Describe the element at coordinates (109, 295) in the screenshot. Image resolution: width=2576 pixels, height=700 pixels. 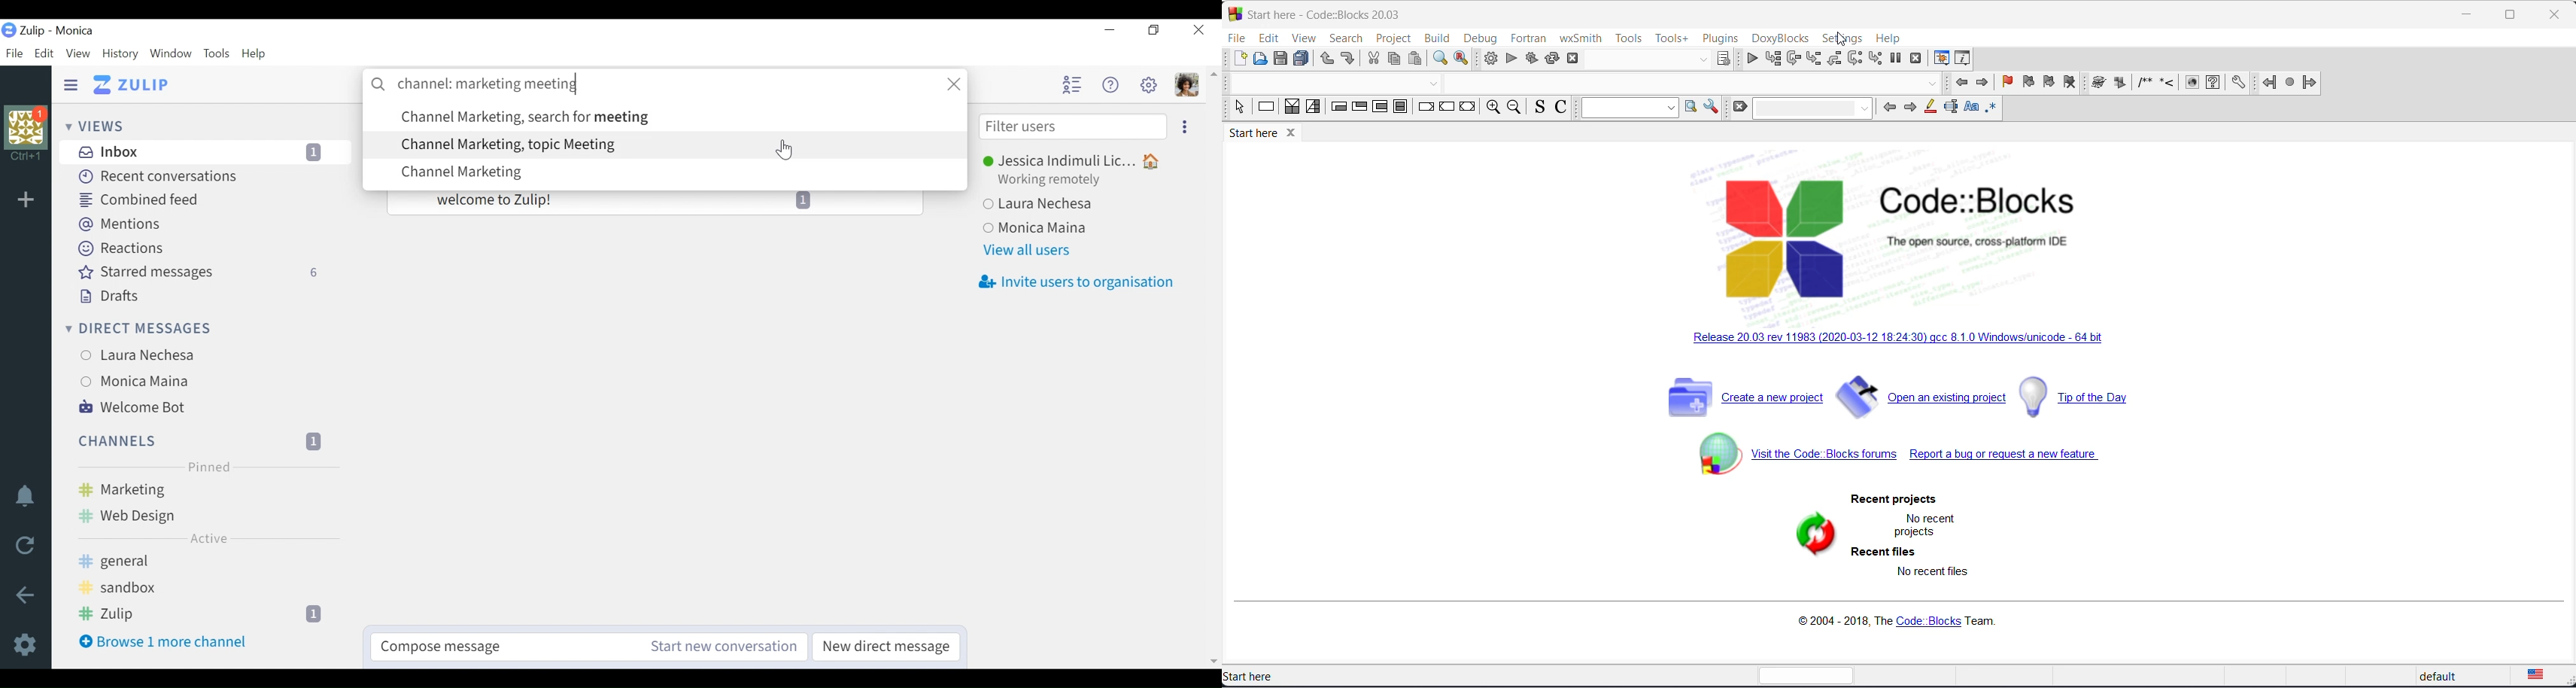
I see `Drafts` at that location.